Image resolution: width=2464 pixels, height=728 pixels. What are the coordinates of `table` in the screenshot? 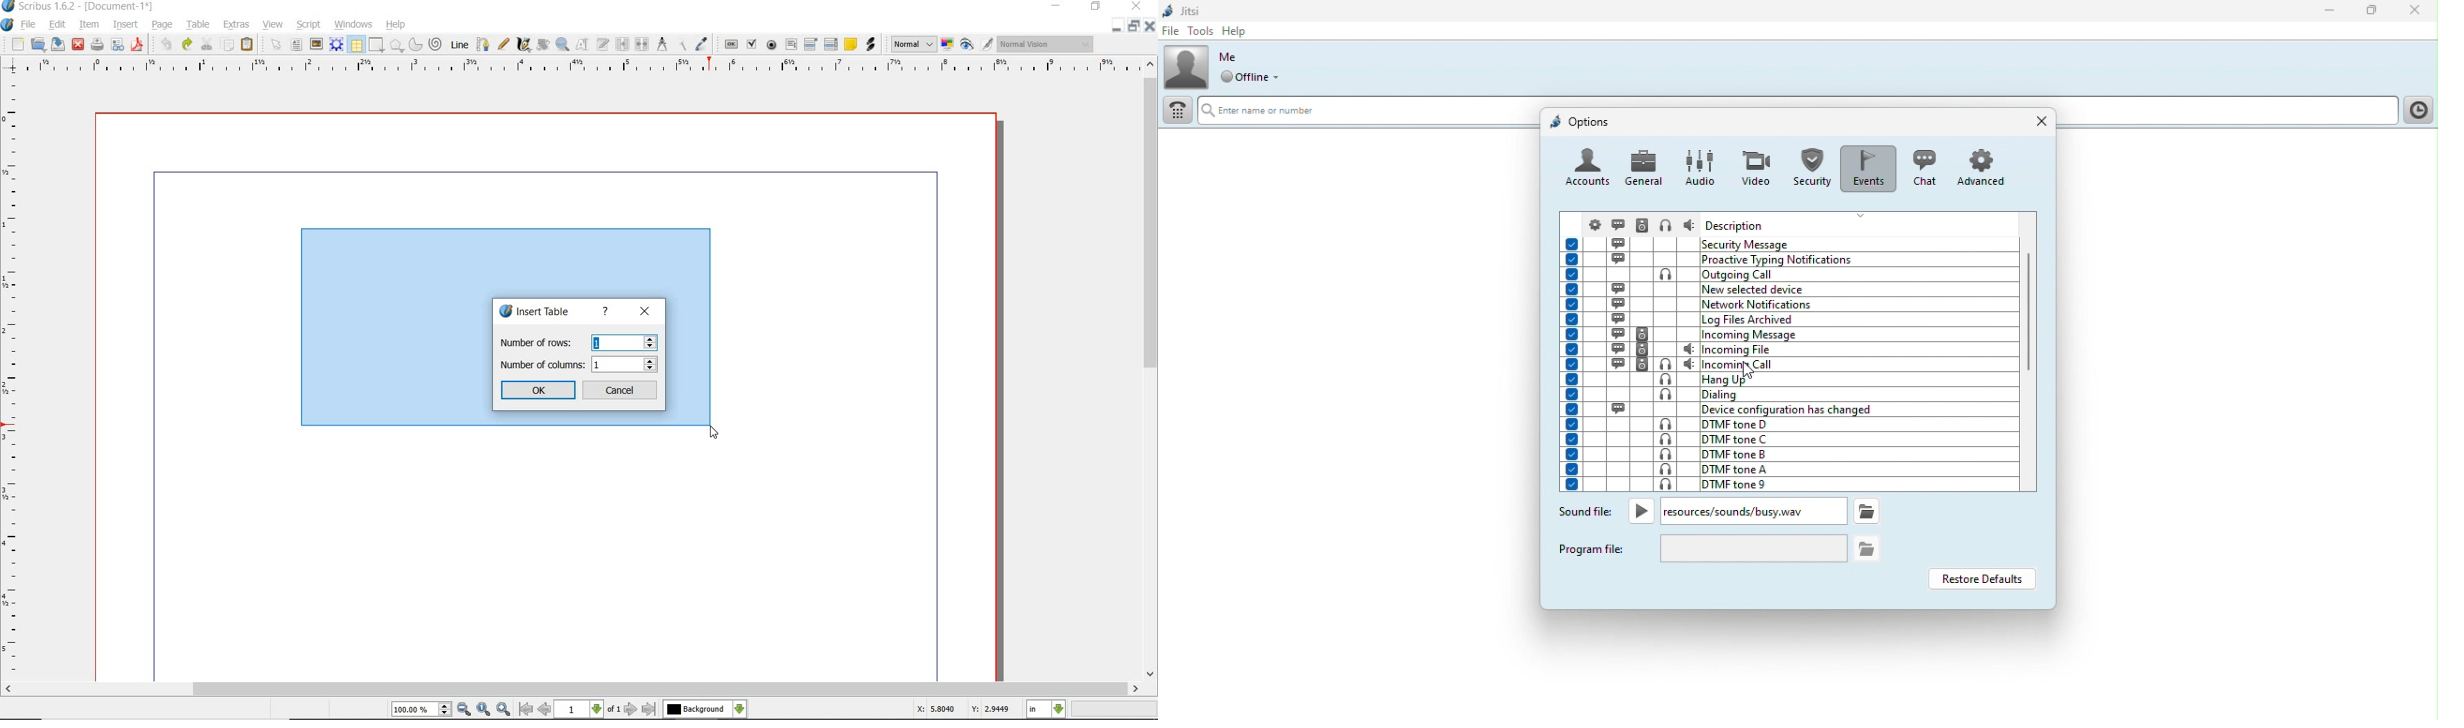 It's located at (357, 46).